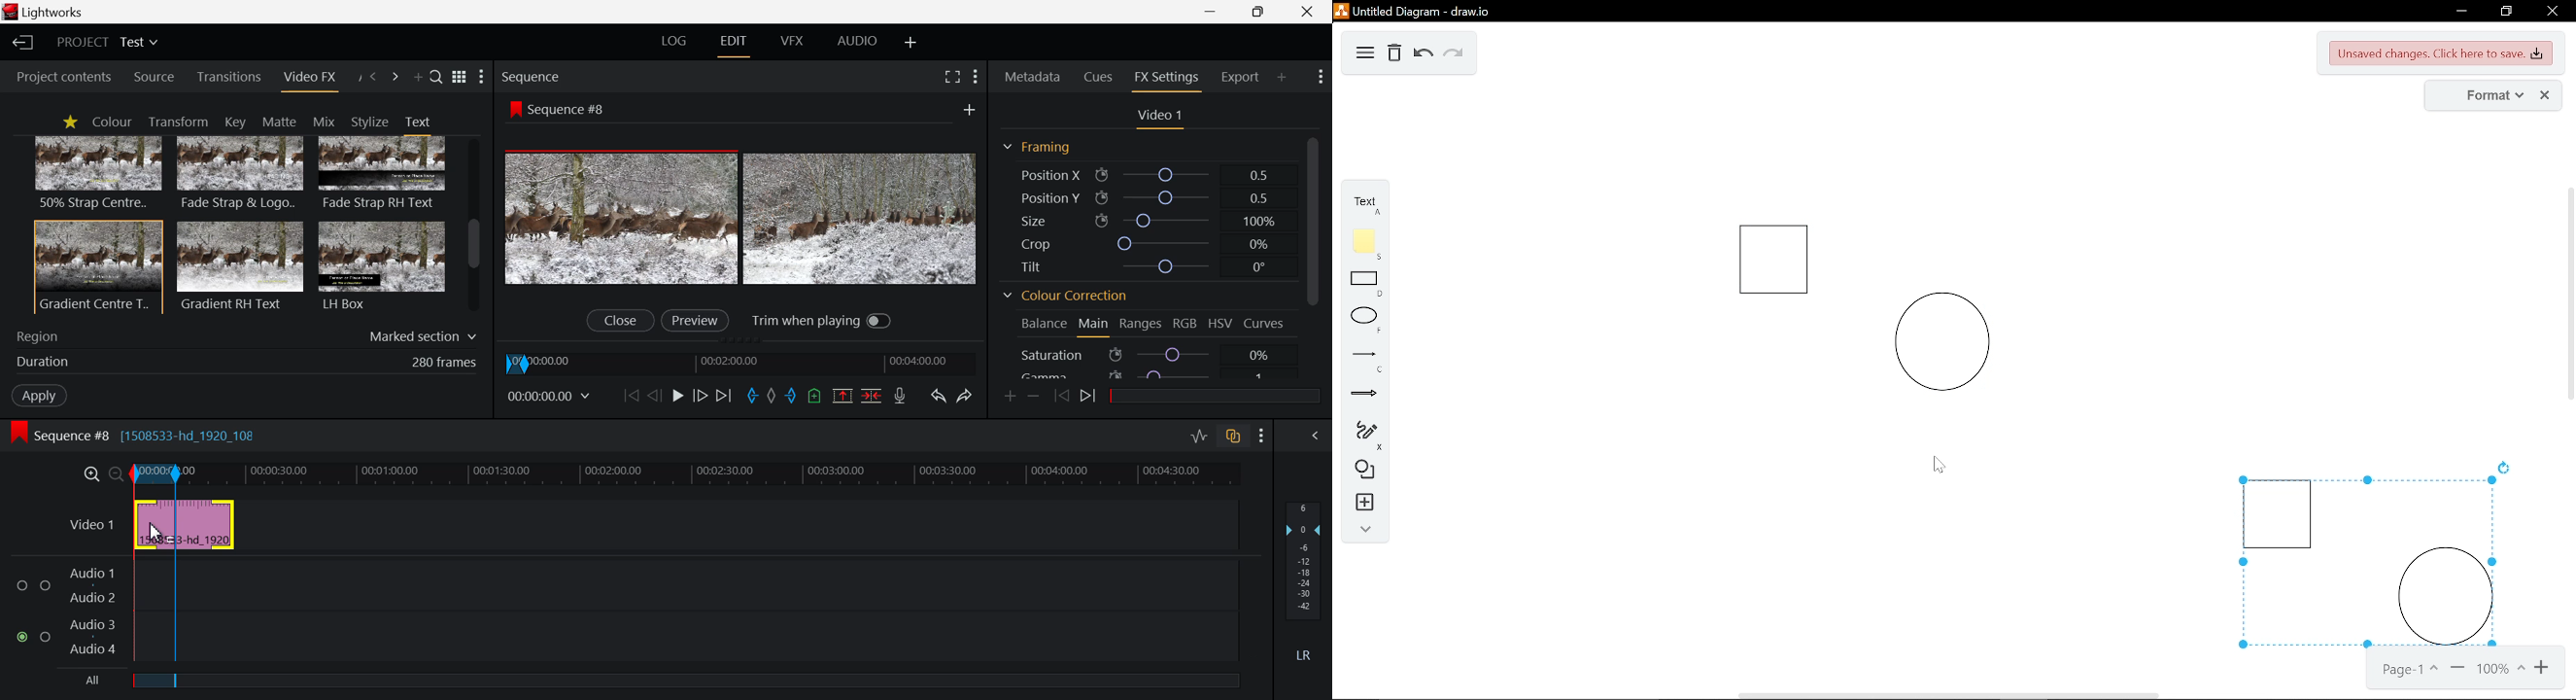 The width and height of the screenshot is (2576, 700). Describe the element at coordinates (791, 397) in the screenshot. I see `Mark Out` at that location.